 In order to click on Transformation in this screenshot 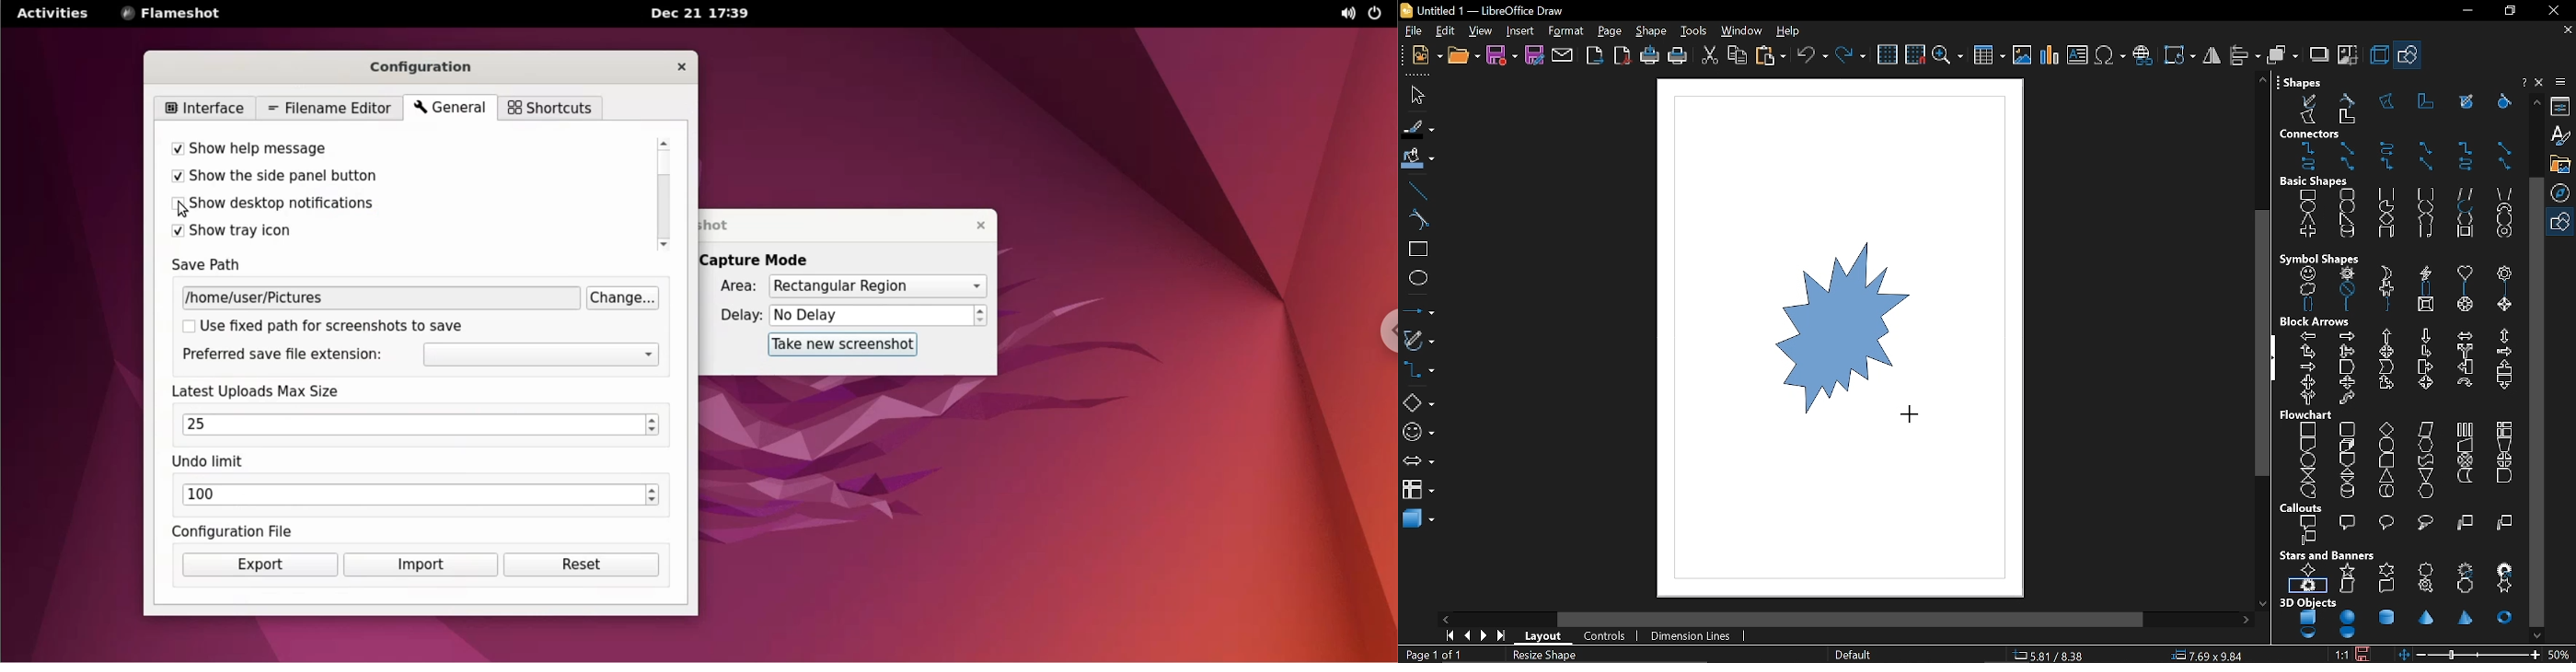, I will do `click(2177, 54)`.